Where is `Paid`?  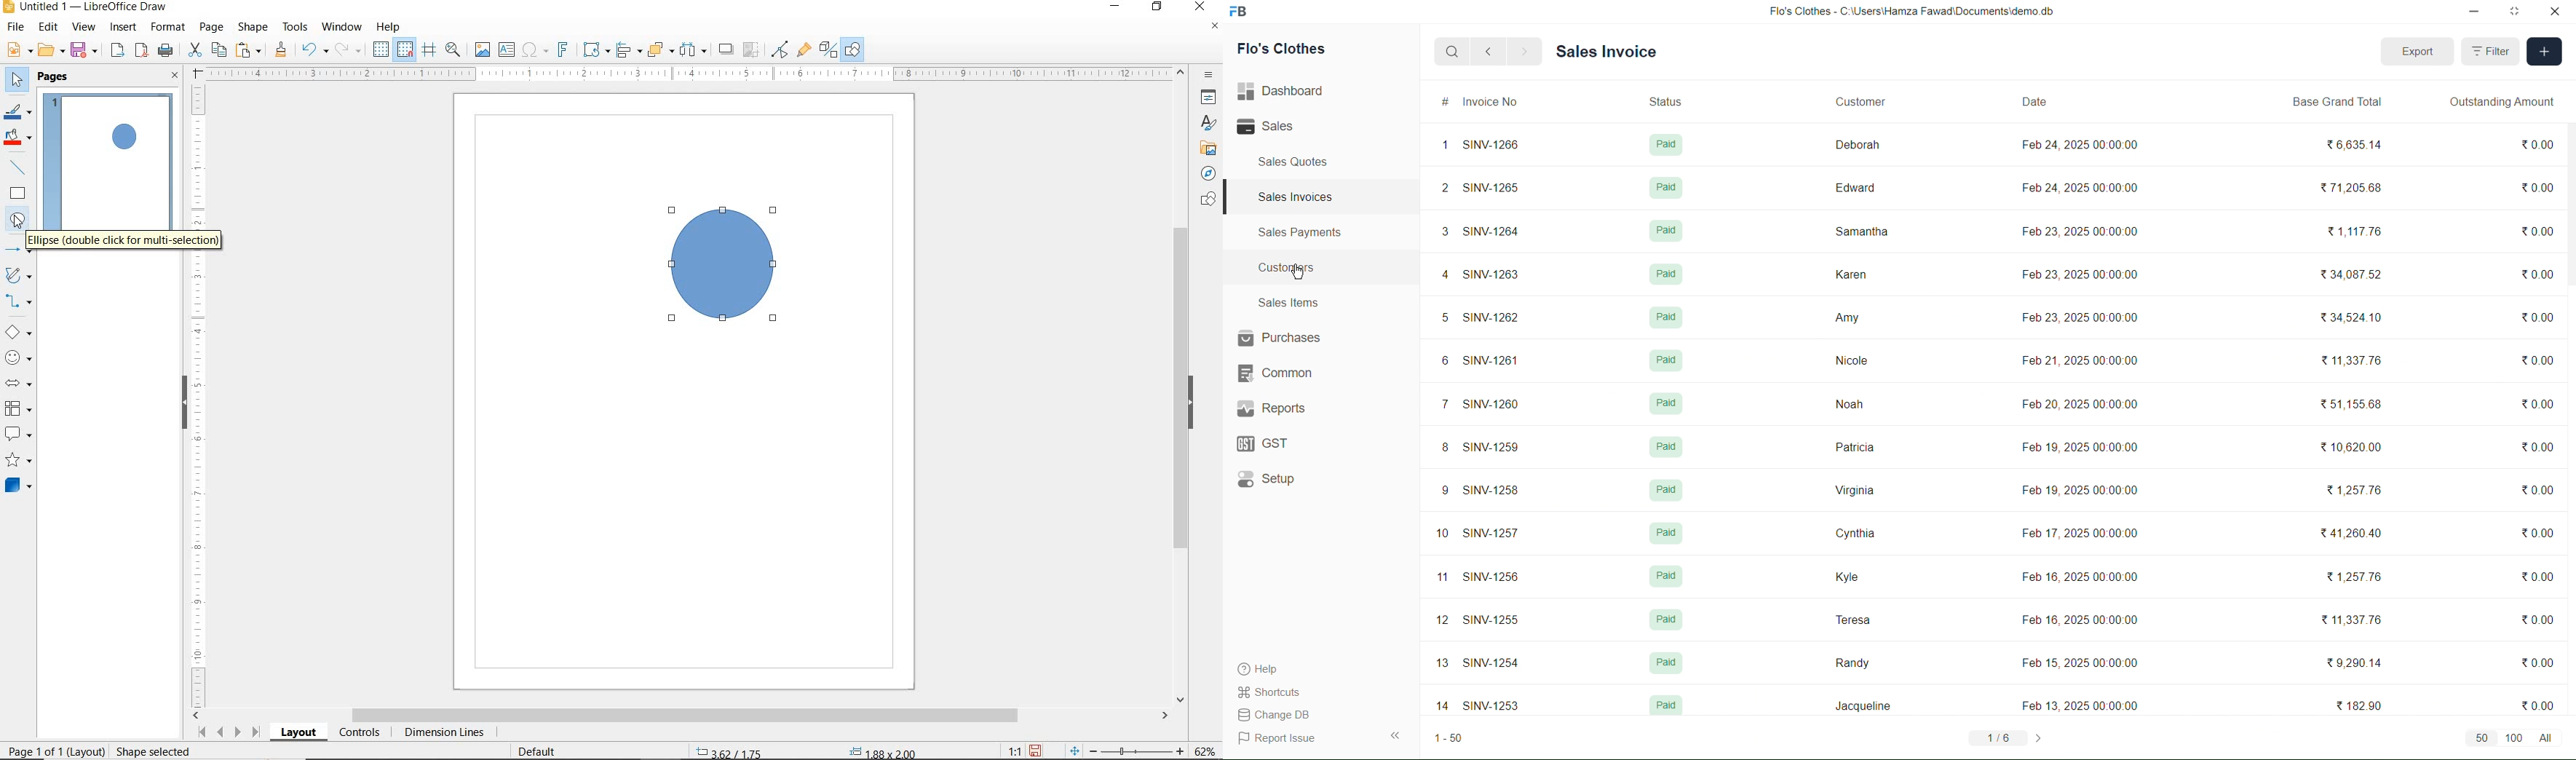
Paid is located at coordinates (1665, 274).